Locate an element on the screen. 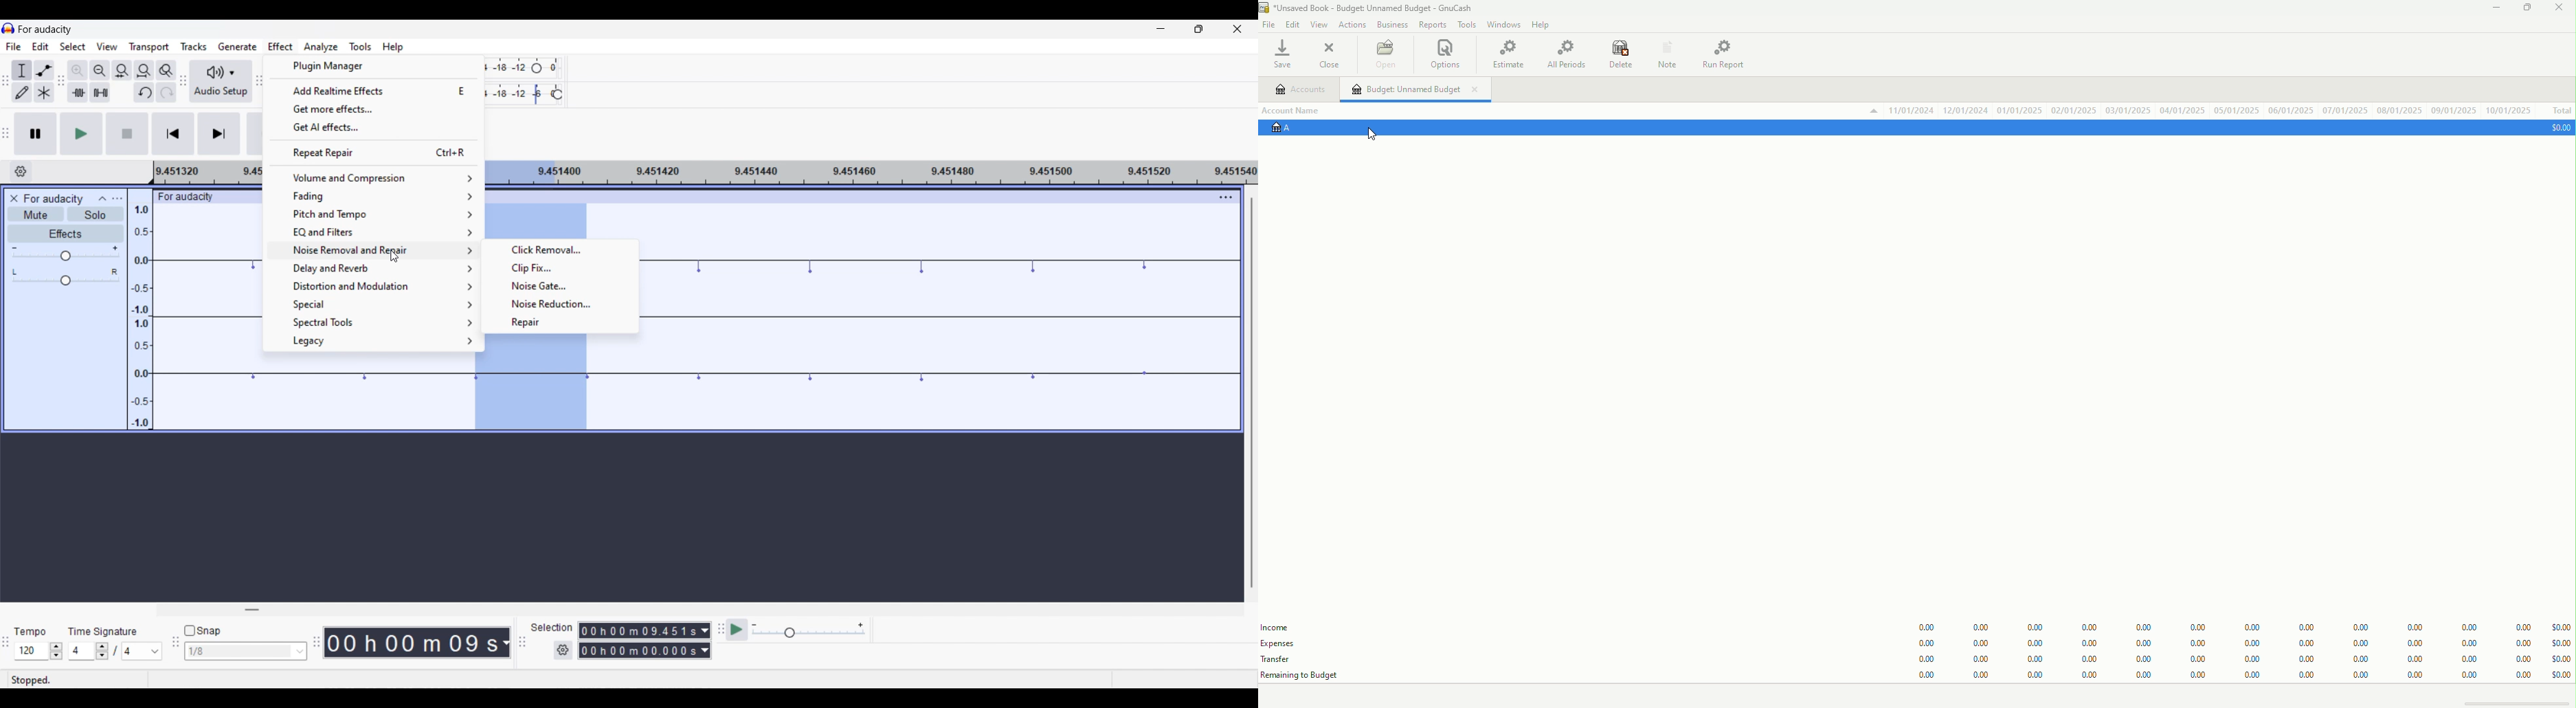 This screenshot has width=2576, height=728. Scale for measuring length of track is located at coordinates (874, 172).